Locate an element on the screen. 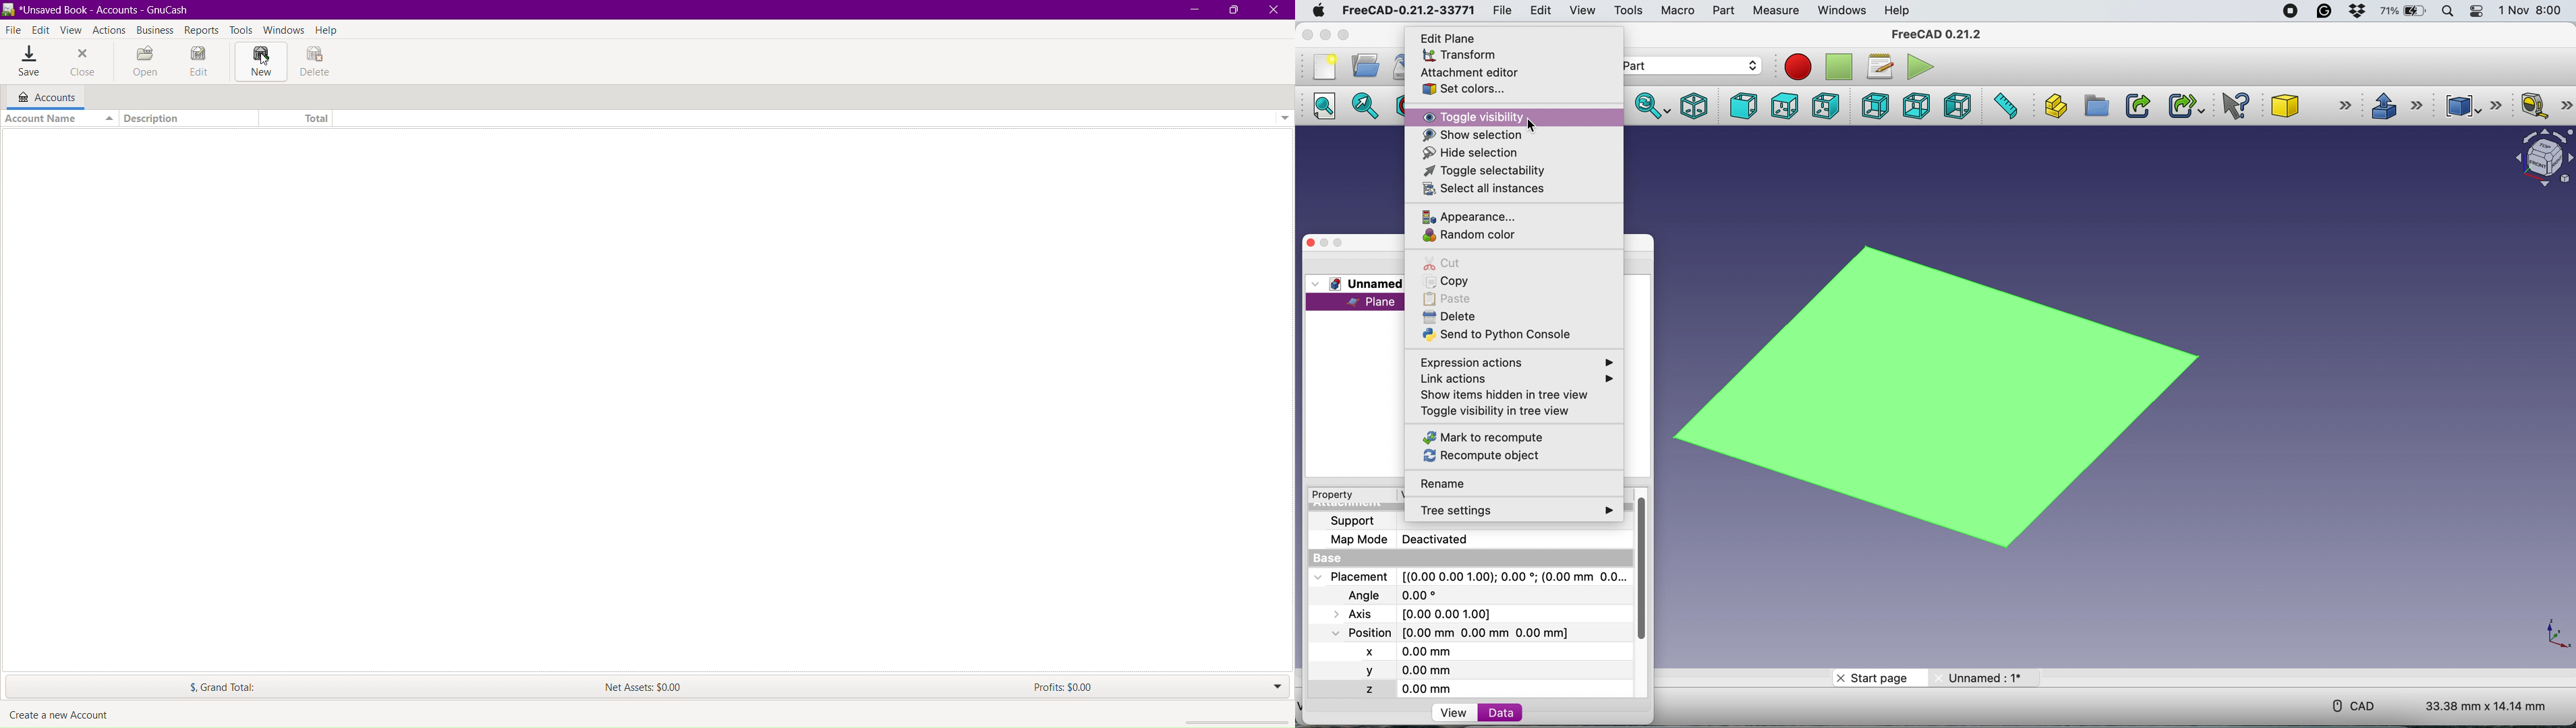 The width and height of the screenshot is (2576, 728). Maximize is located at coordinates (1233, 10).